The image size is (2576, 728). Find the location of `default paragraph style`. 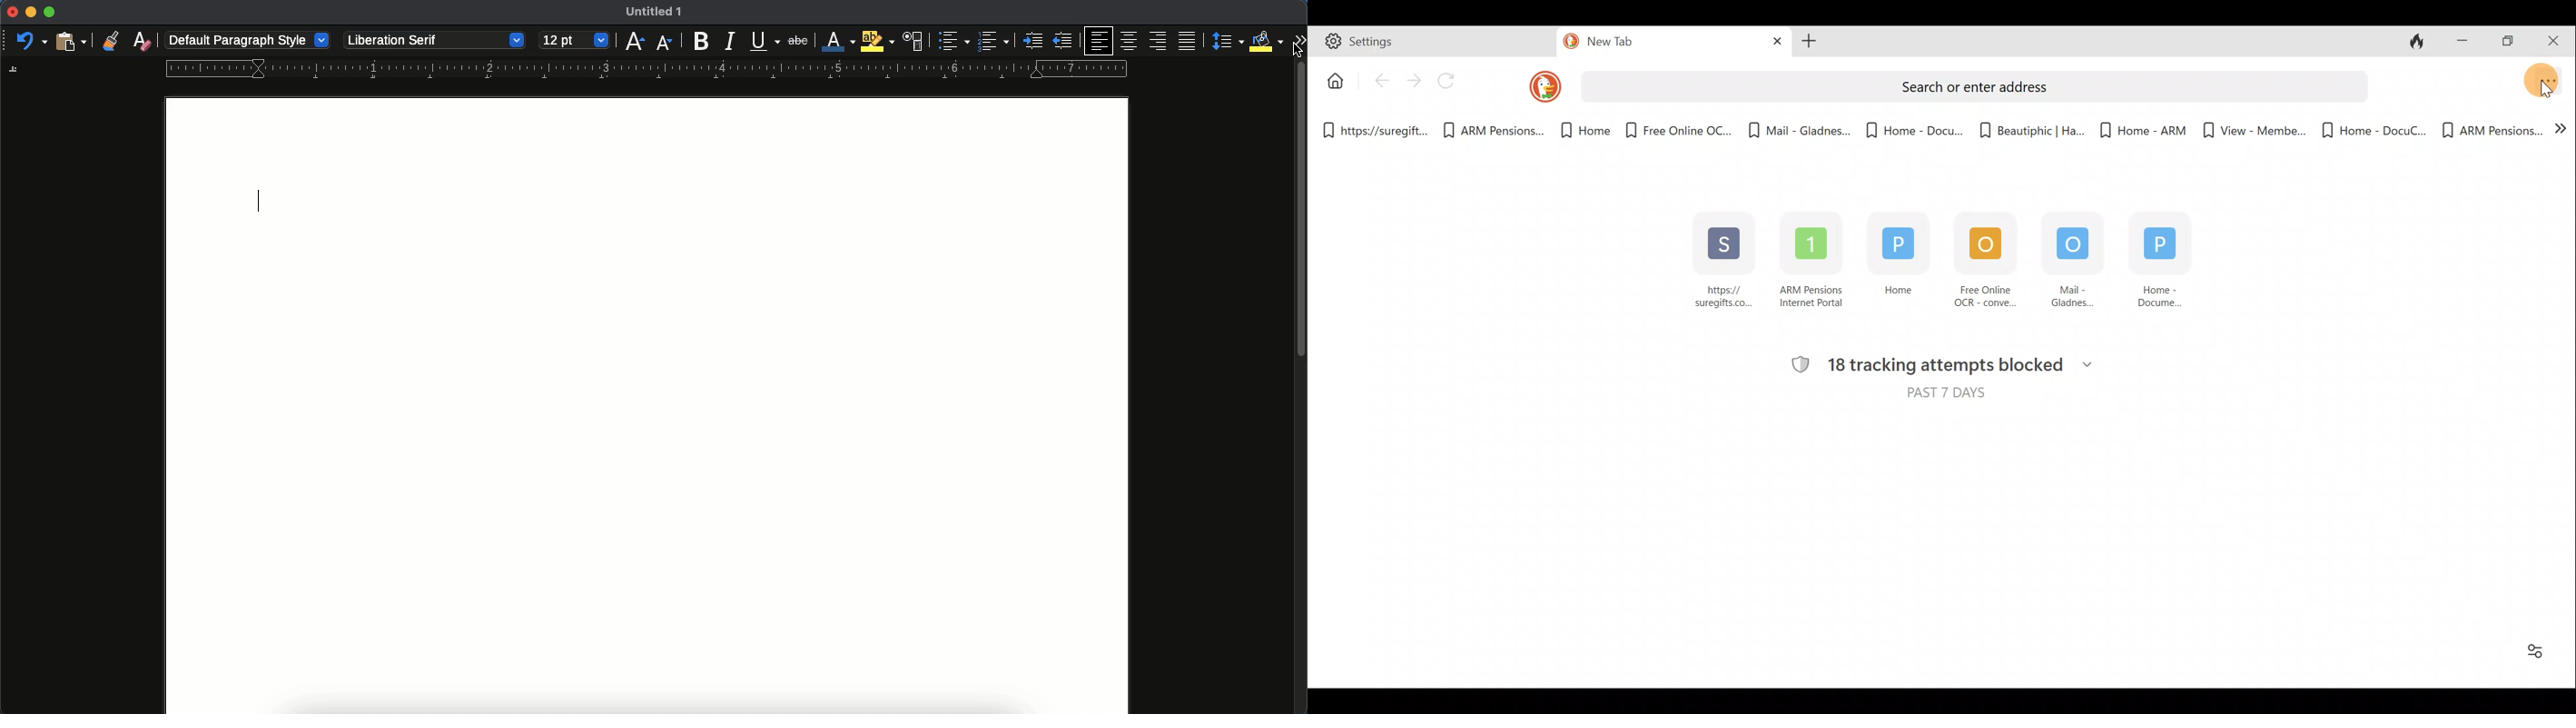

default paragraph style is located at coordinates (248, 39).